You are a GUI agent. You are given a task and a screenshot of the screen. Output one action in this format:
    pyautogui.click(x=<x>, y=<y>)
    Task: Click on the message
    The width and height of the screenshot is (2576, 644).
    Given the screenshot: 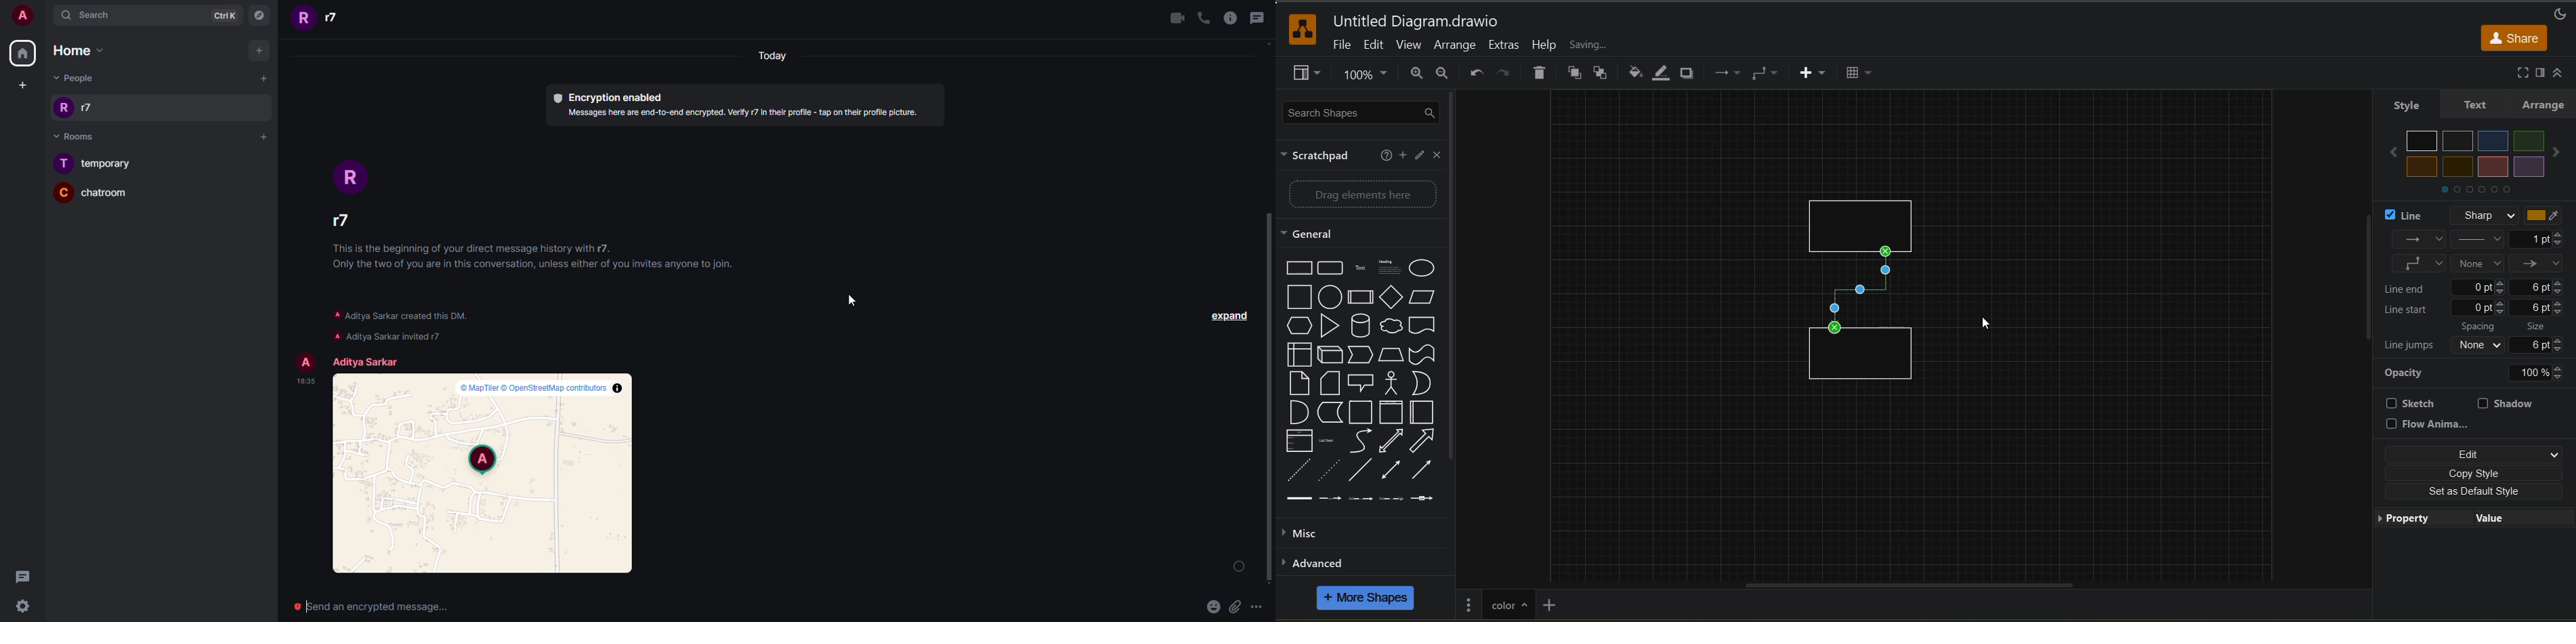 What is the action you would take?
    pyautogui.click(x=1256, y=17)
    